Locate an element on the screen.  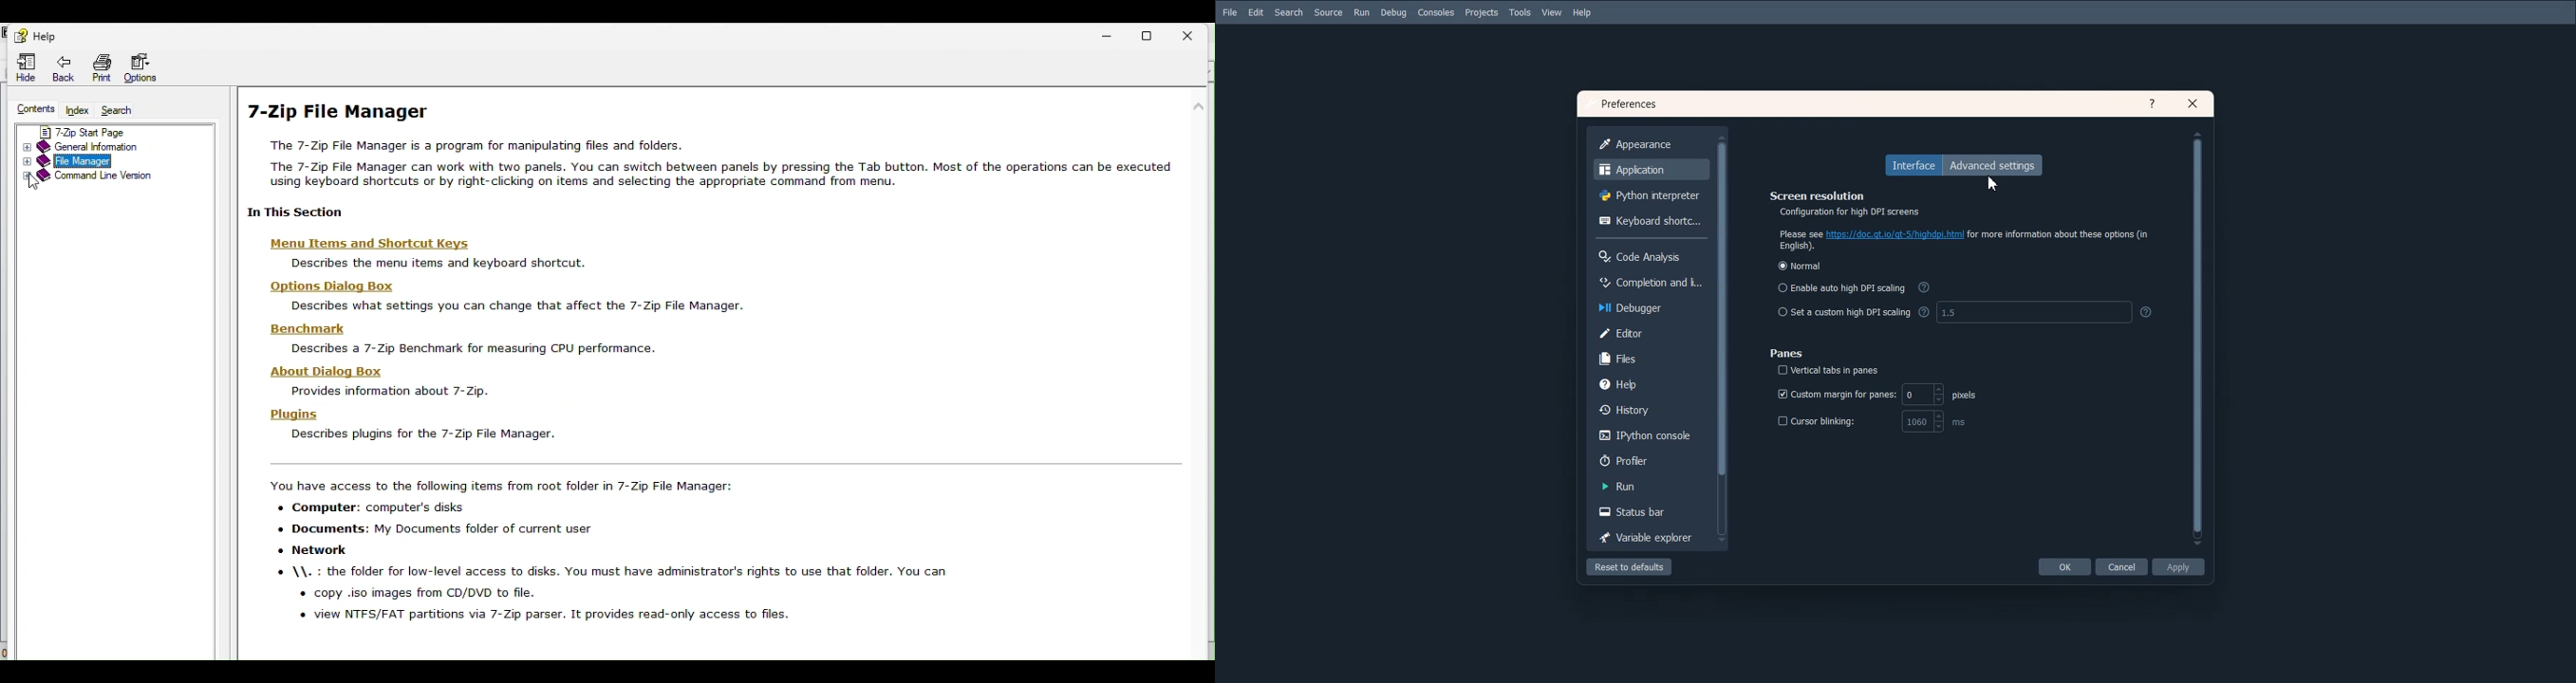
Profiler is located at coordinates (1649, 459).